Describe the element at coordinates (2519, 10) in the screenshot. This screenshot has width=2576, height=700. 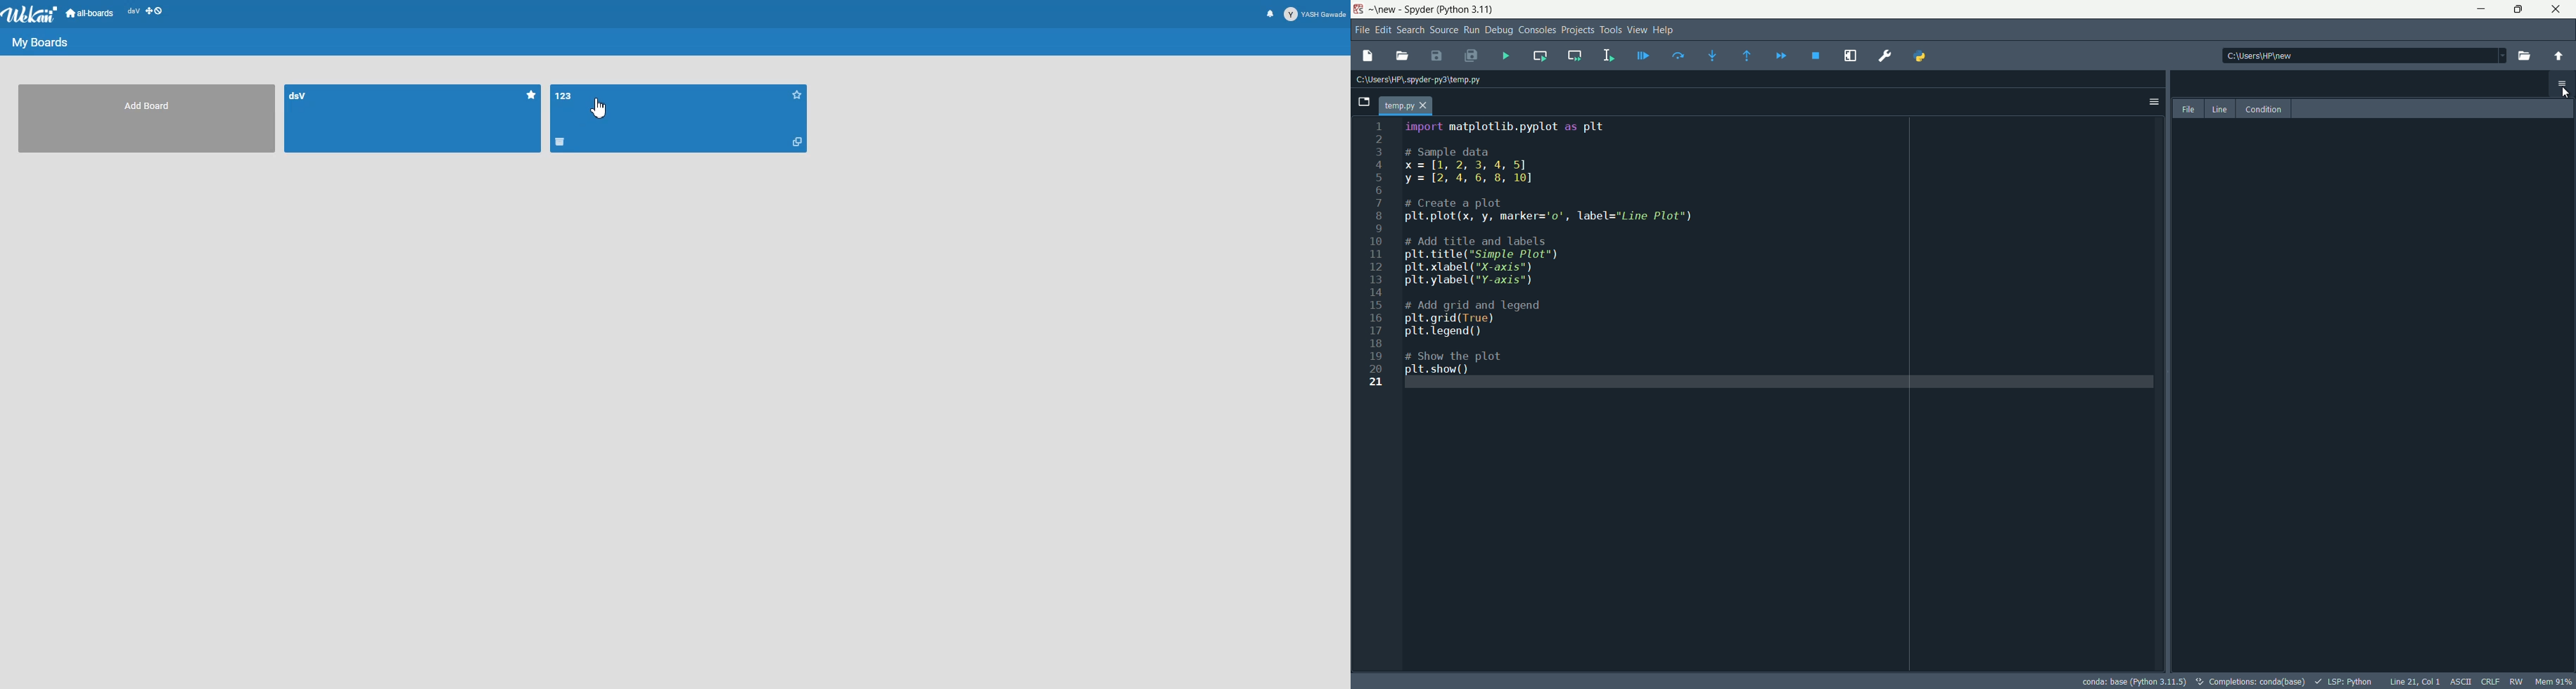
I see `close app` at that location.